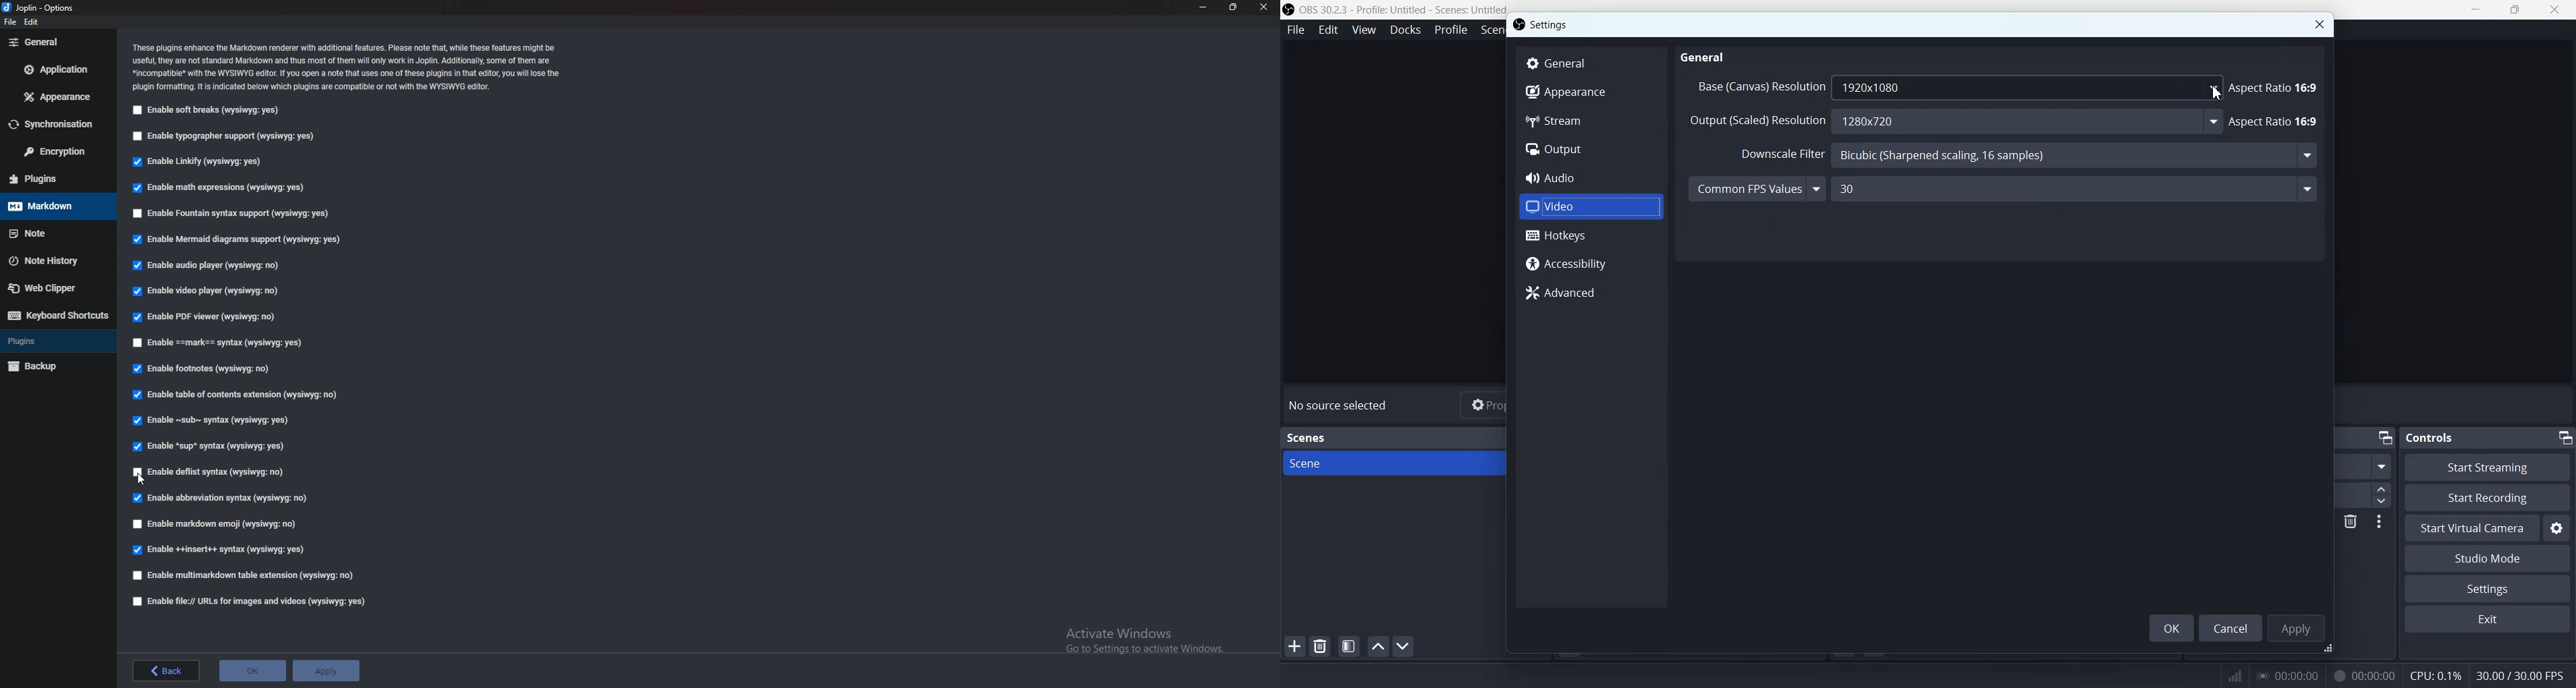  I want to click on Enable soft breaks, so click(203, 111).